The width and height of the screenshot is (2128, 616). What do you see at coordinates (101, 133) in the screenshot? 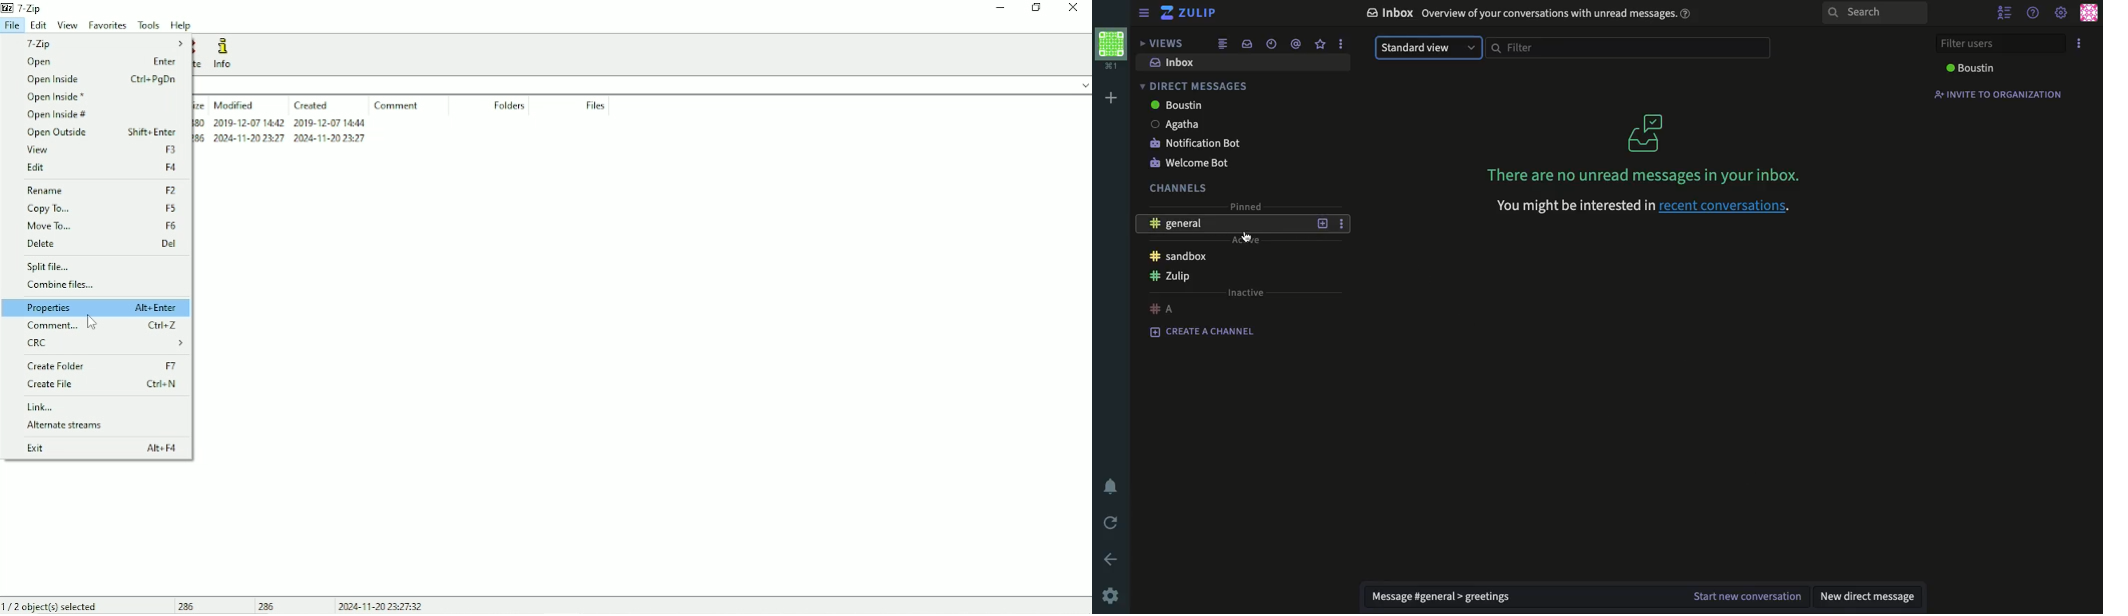
I see `Open Outside` at bounding box center [101, 133].